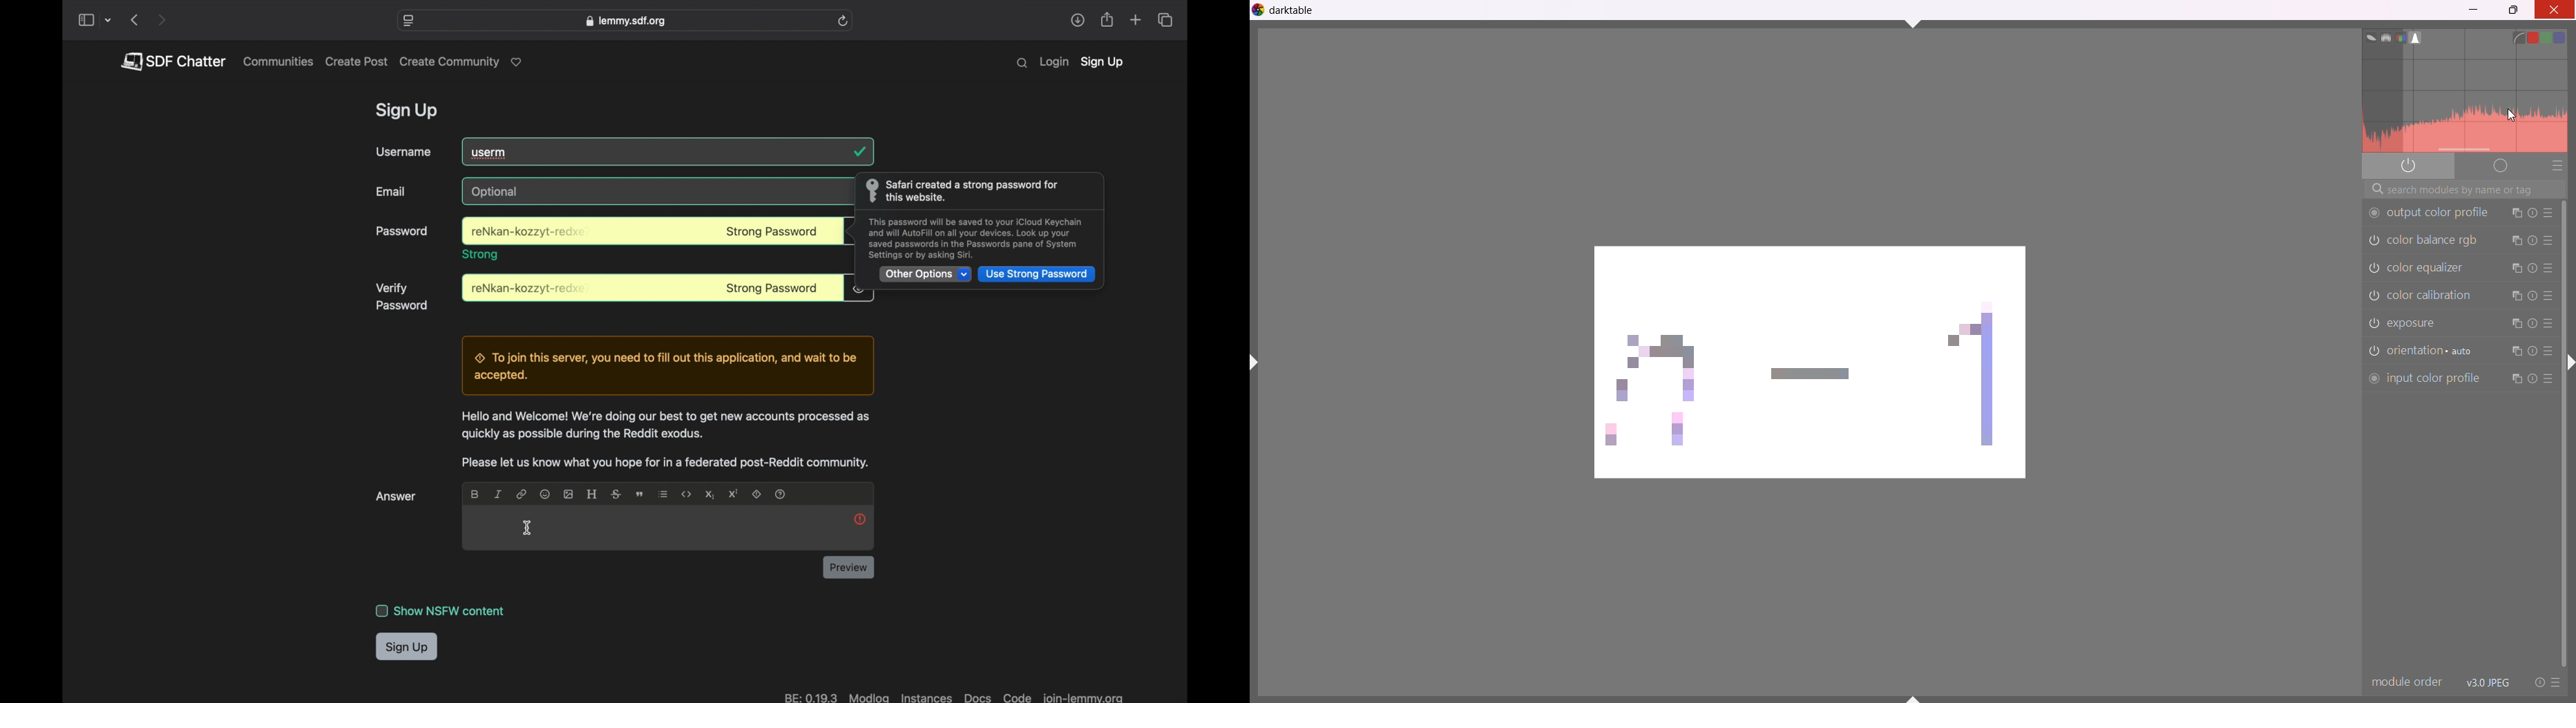  I want to click on histogram, so click(2419, 37).